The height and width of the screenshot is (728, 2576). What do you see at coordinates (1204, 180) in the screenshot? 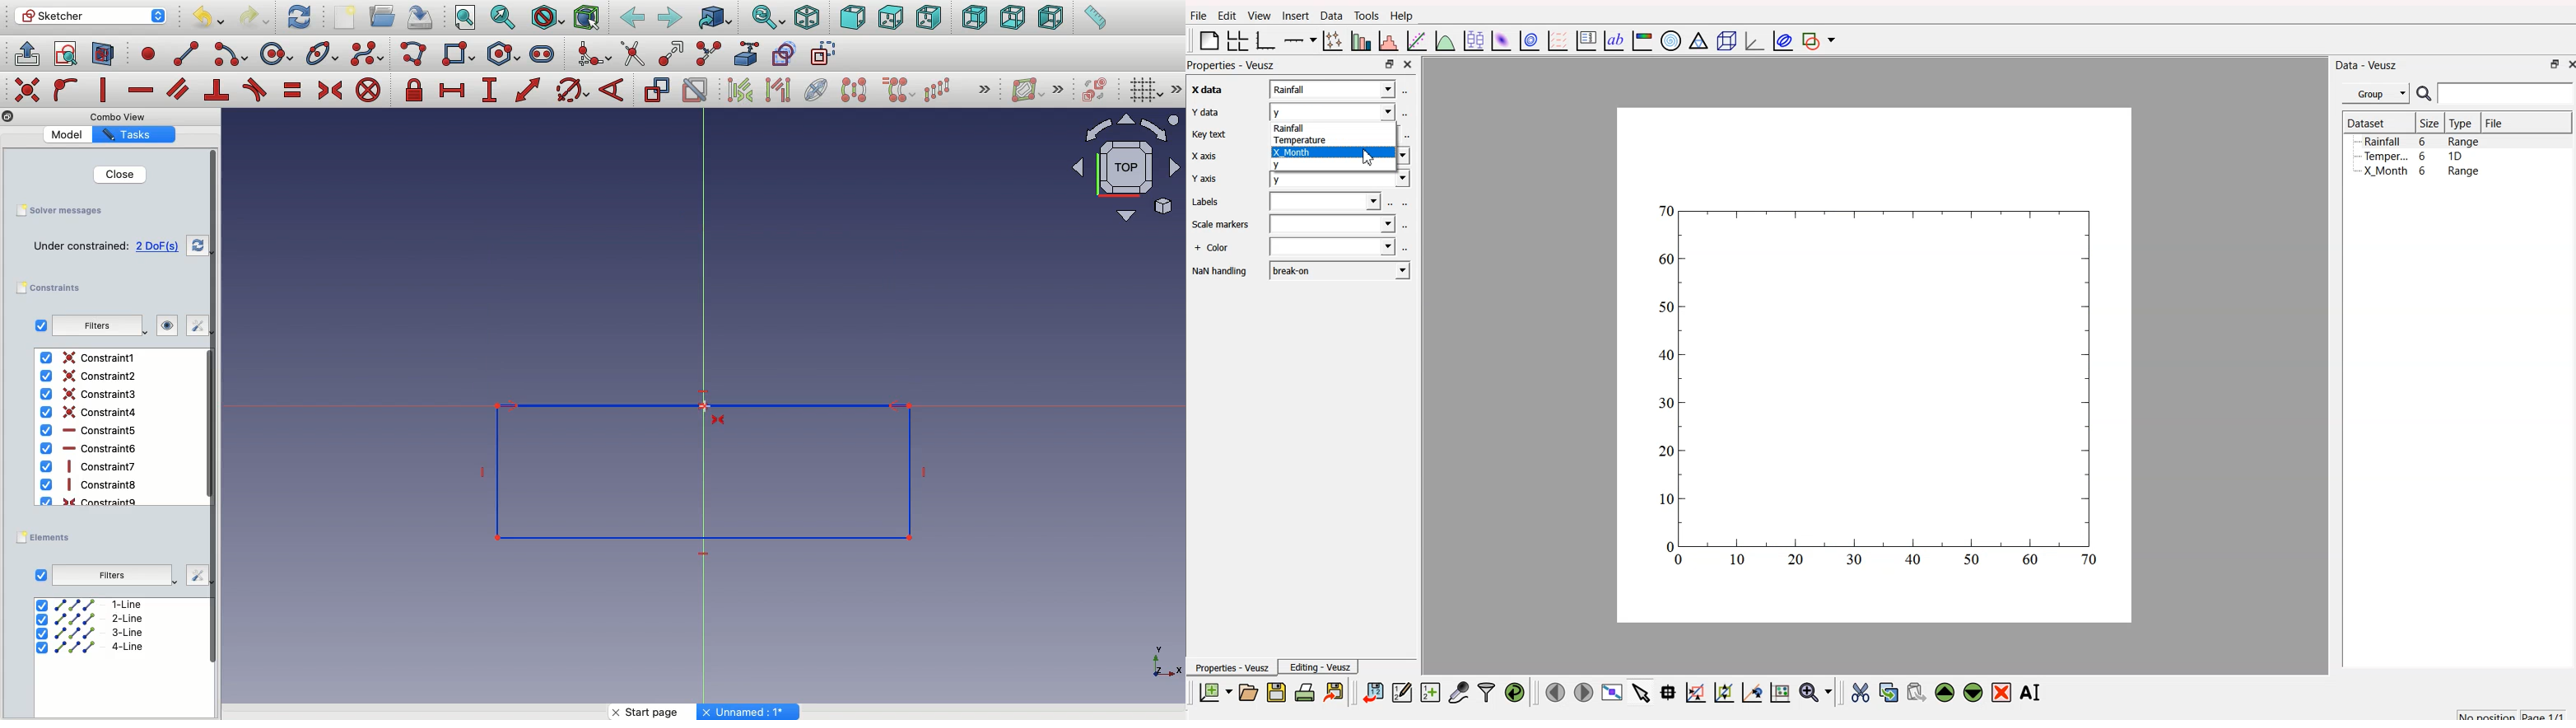
I see `Y axis` at bounding box center [1204, 180].